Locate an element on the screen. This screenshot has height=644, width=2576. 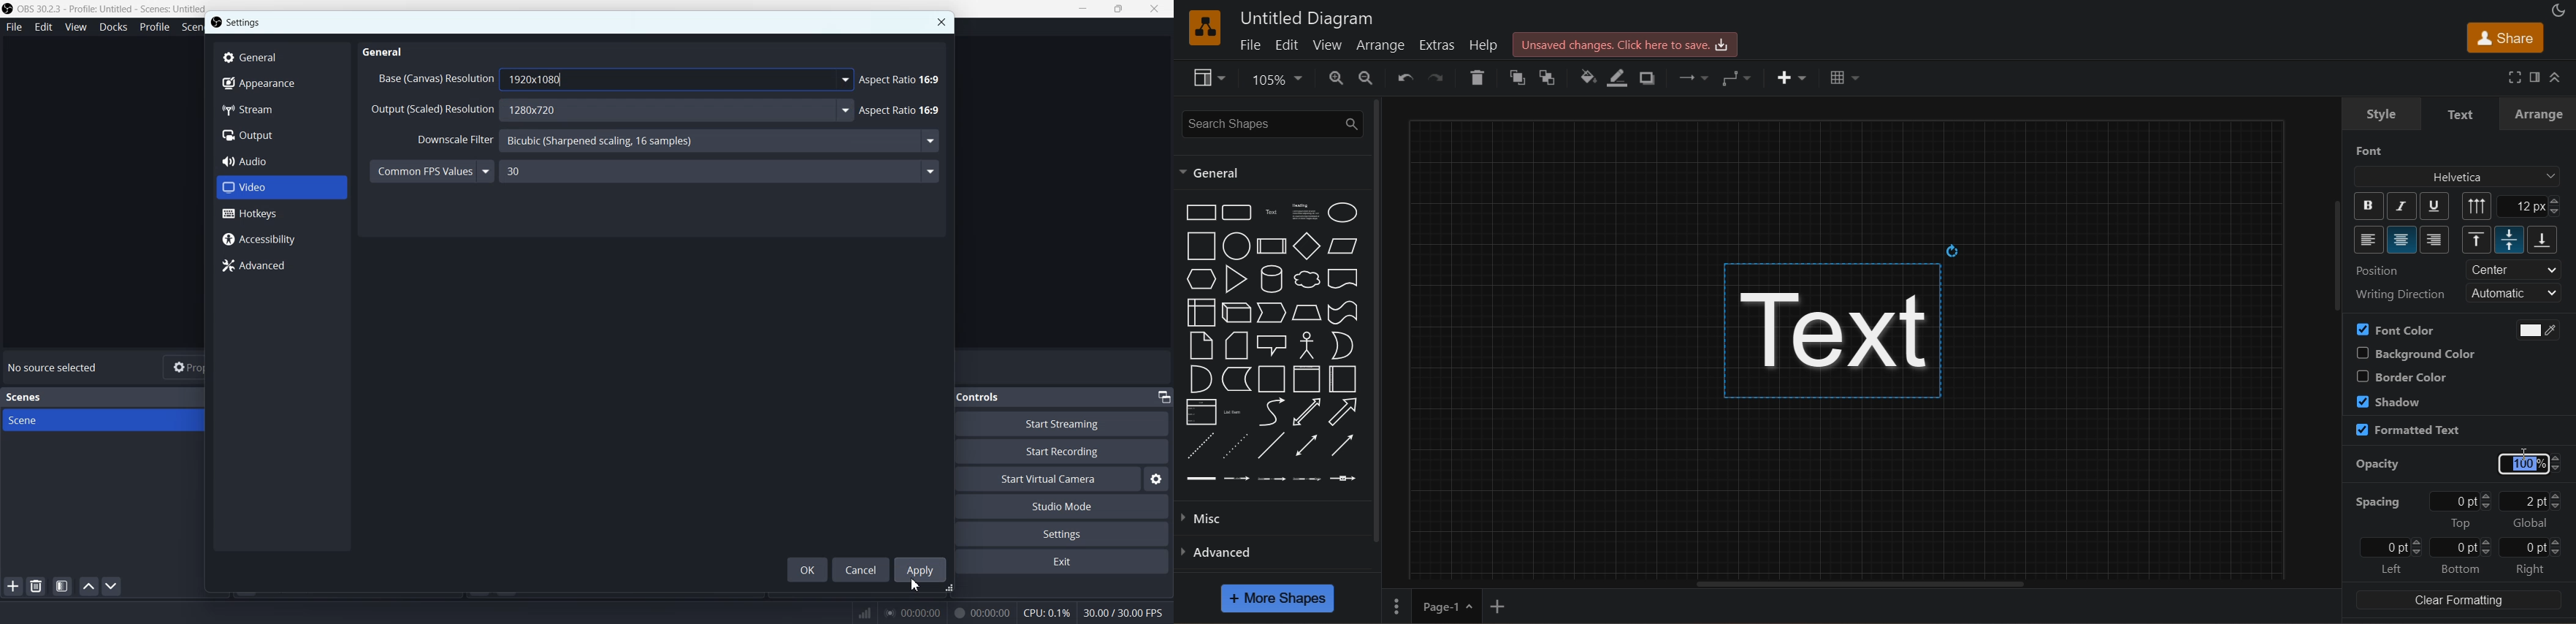
or is located at coordinates (1342, 346).